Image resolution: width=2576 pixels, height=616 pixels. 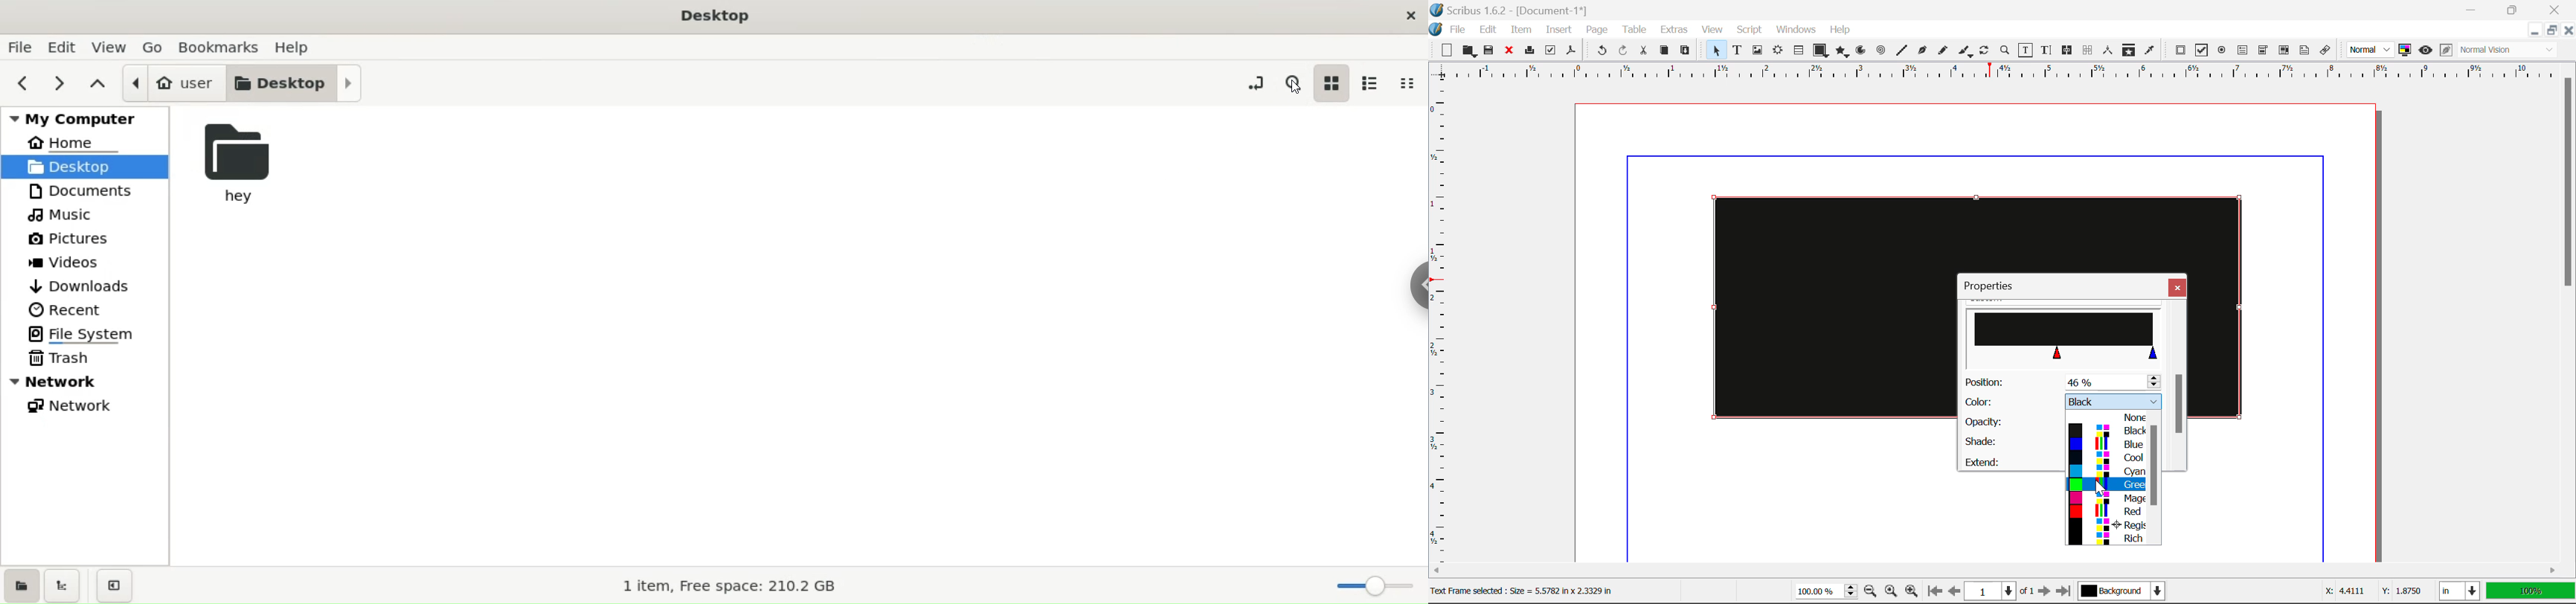 What do you see at coordinates (1602, 52) in the screenshot?
I see `Undo` at bounding box center [1602, 52].